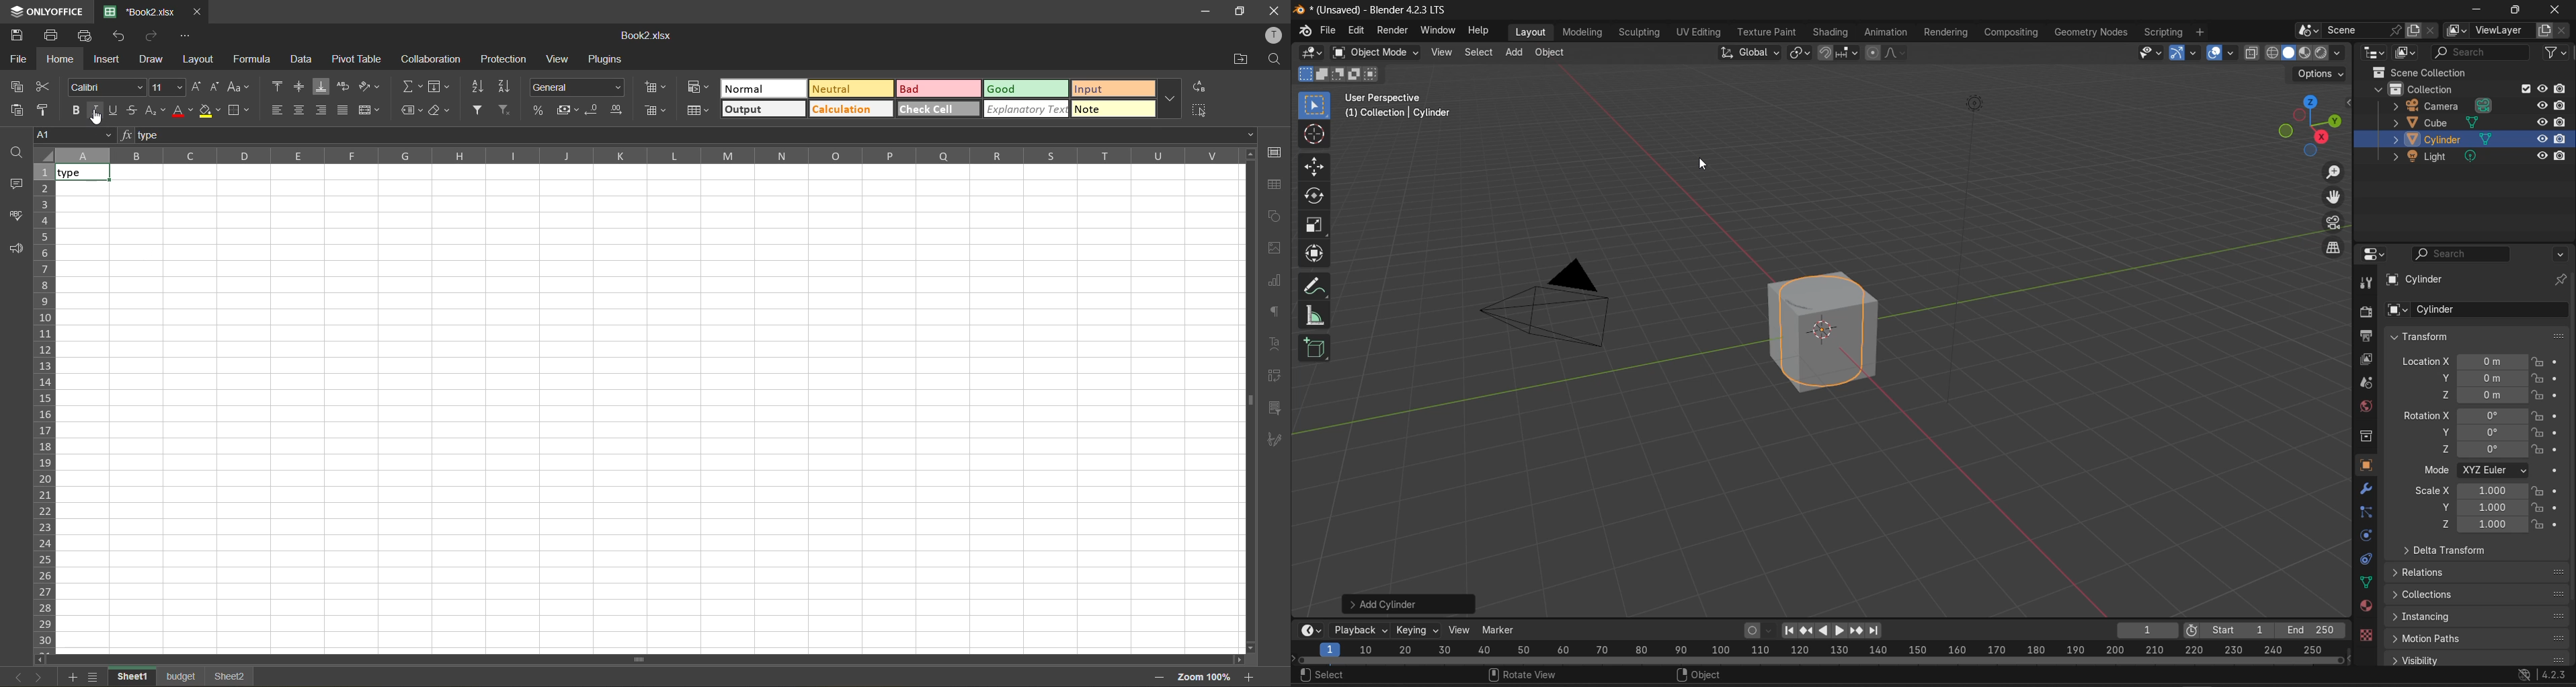 The image size is (2576, 700). I want to click on filter, so click(479, 108).